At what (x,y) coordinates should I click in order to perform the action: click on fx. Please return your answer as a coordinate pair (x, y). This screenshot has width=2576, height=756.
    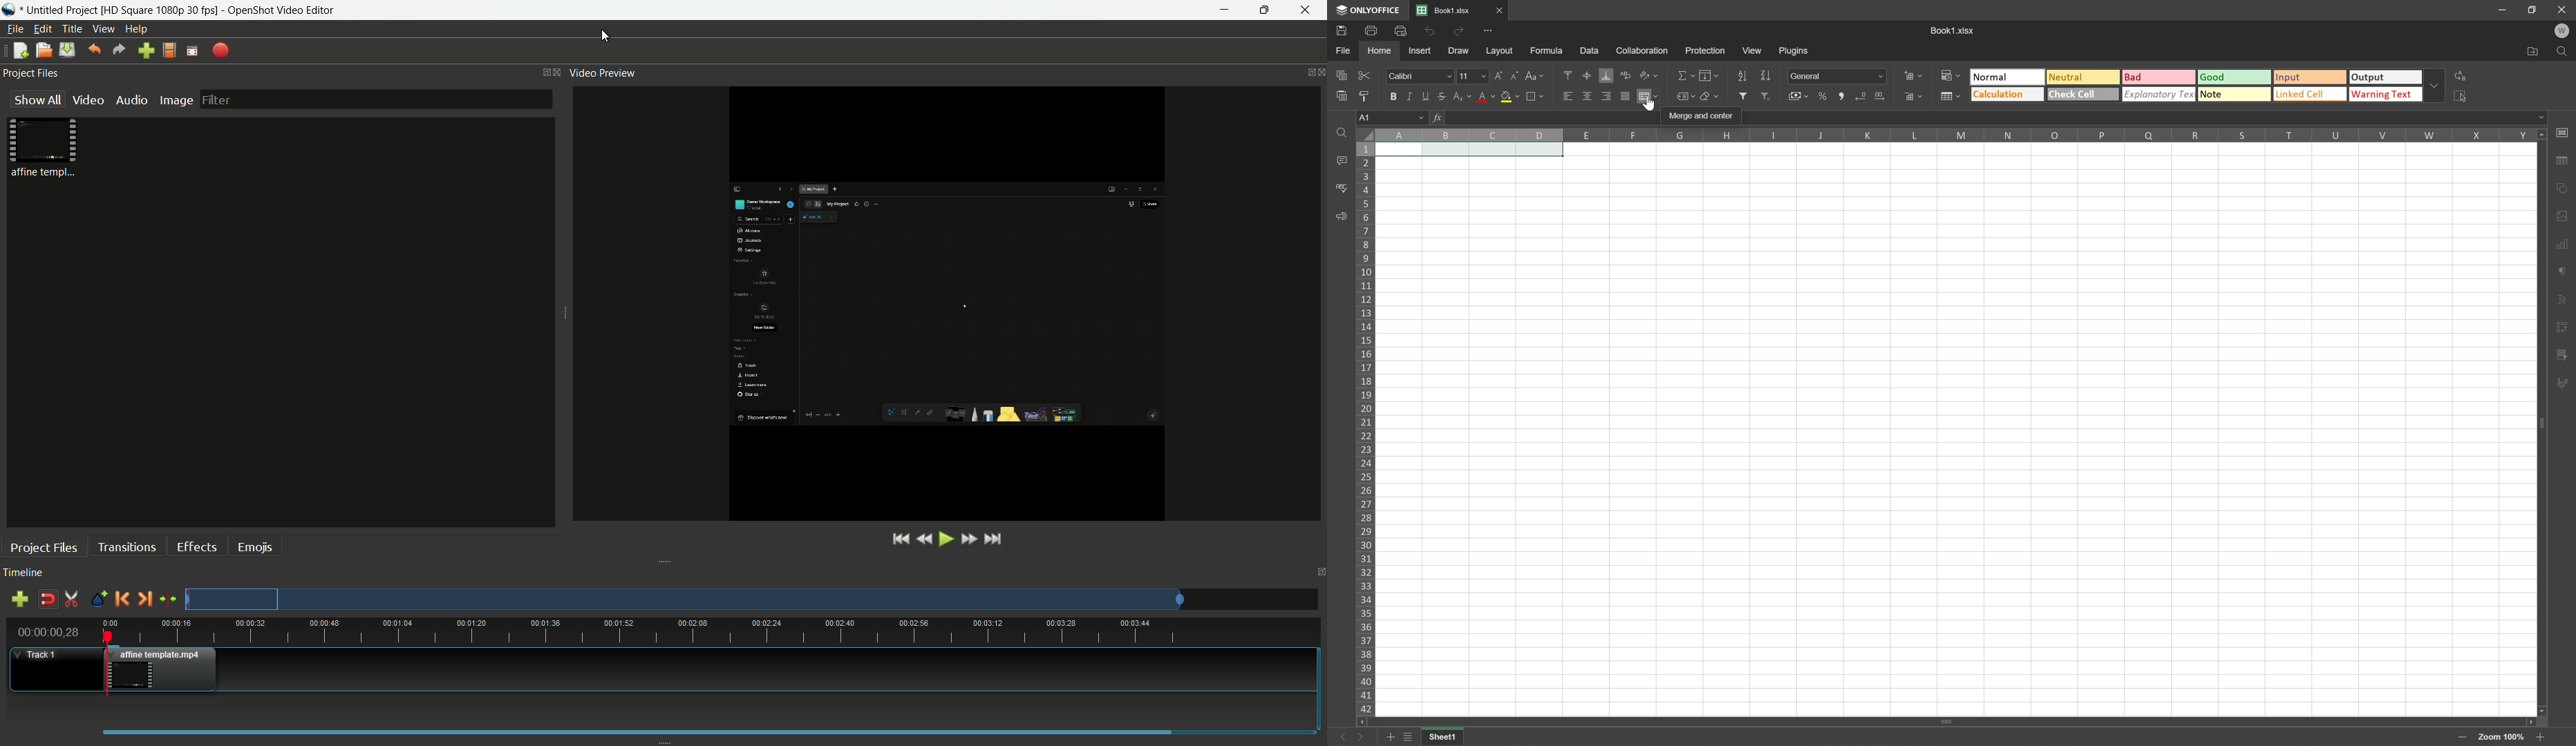
    Looking at the image, I should click on (1440, 119).